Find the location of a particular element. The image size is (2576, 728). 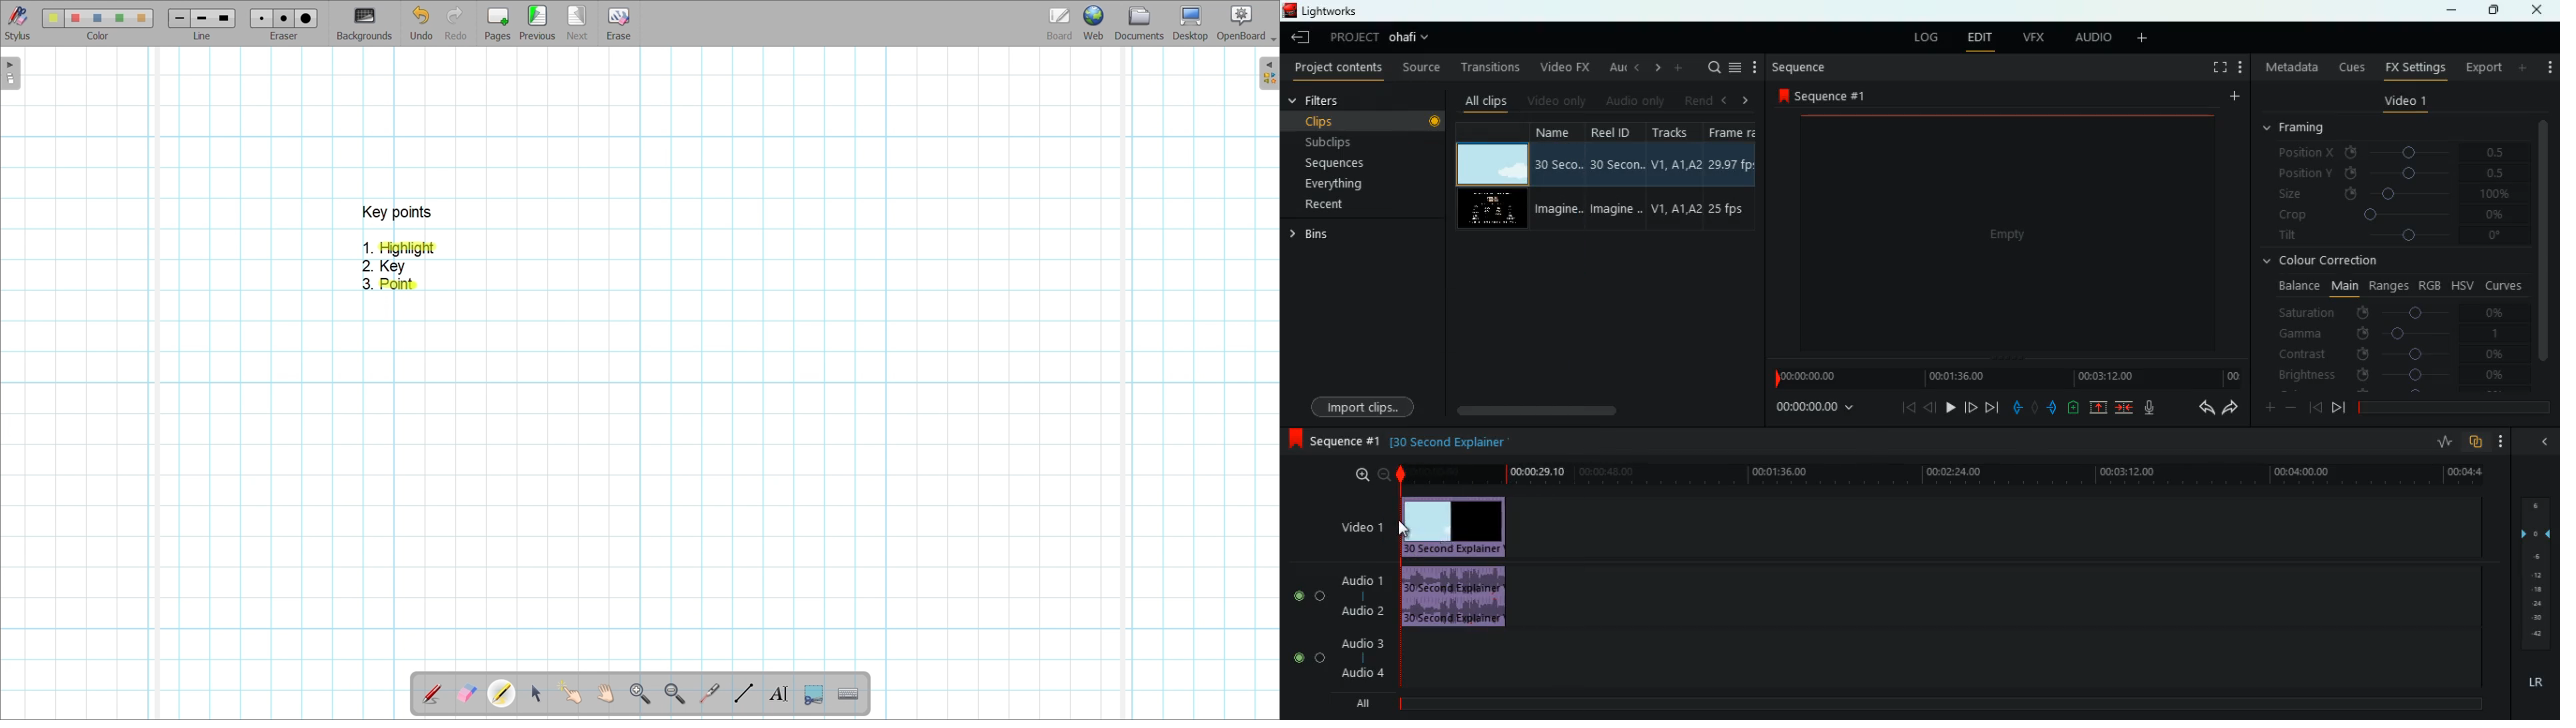

crop is located at coordinates (2393, 217).